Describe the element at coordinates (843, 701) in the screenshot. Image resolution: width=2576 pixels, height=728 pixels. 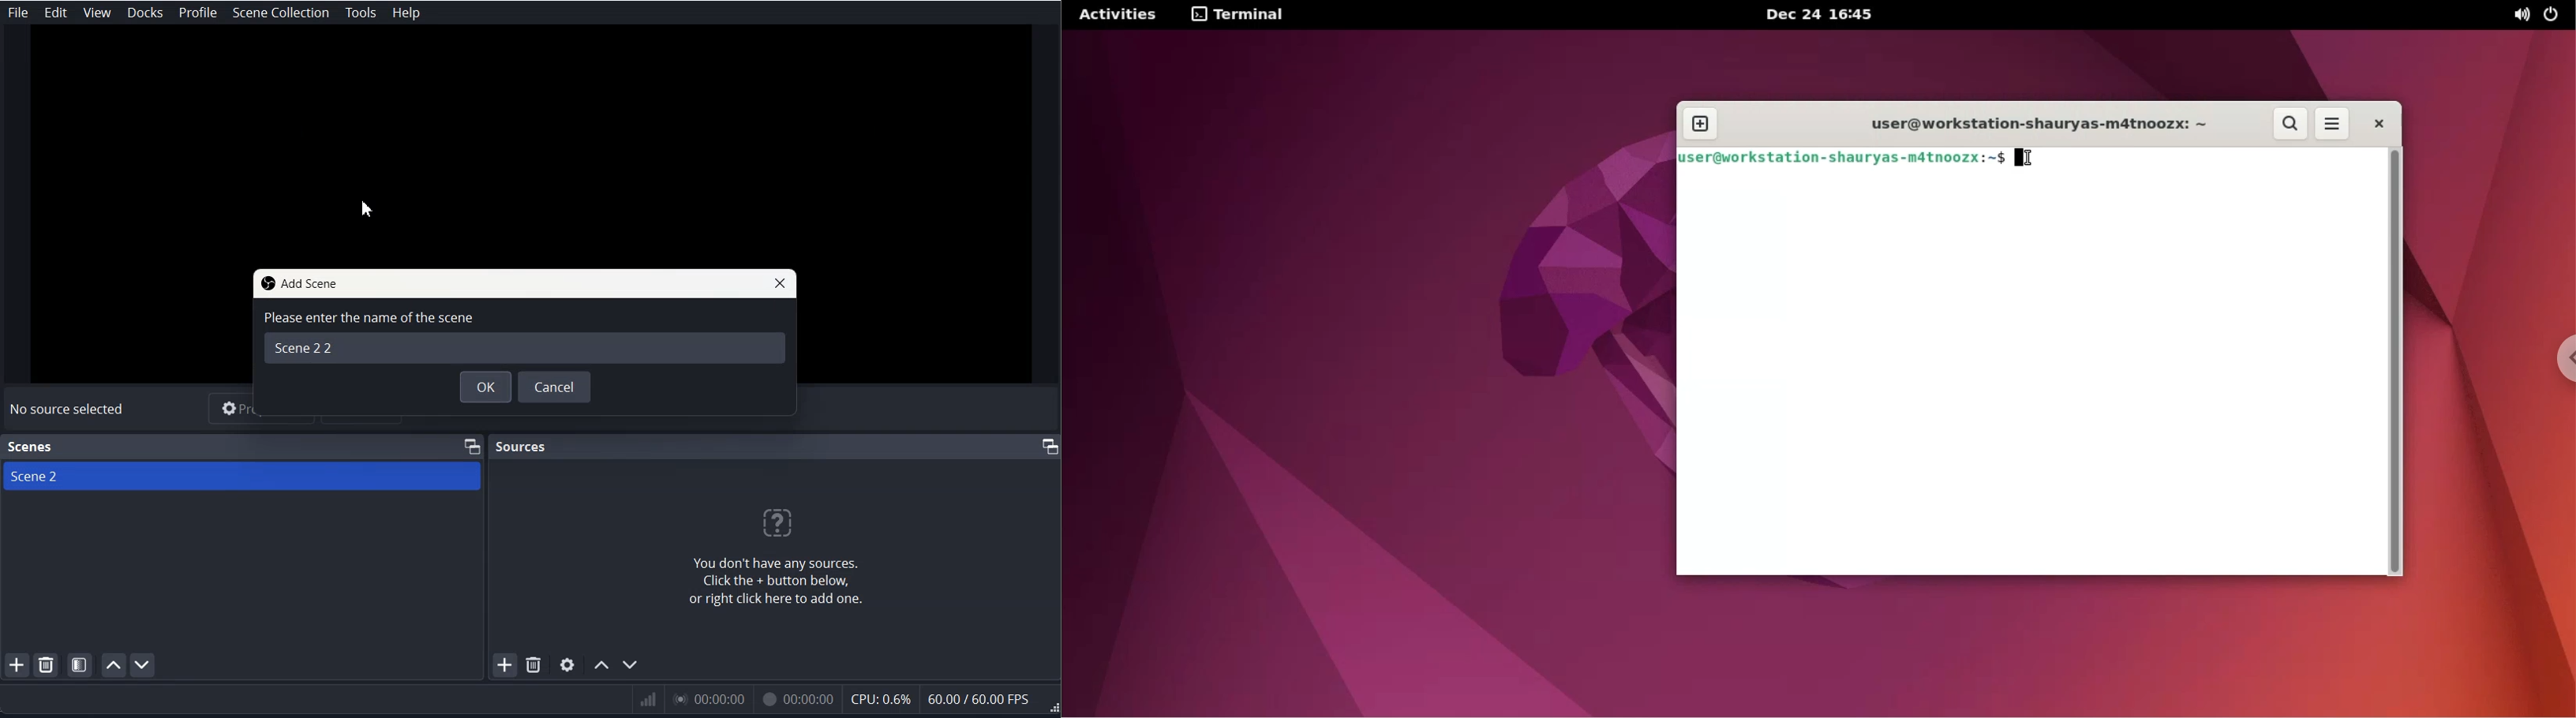
I see `Visual Parameter` at that location.